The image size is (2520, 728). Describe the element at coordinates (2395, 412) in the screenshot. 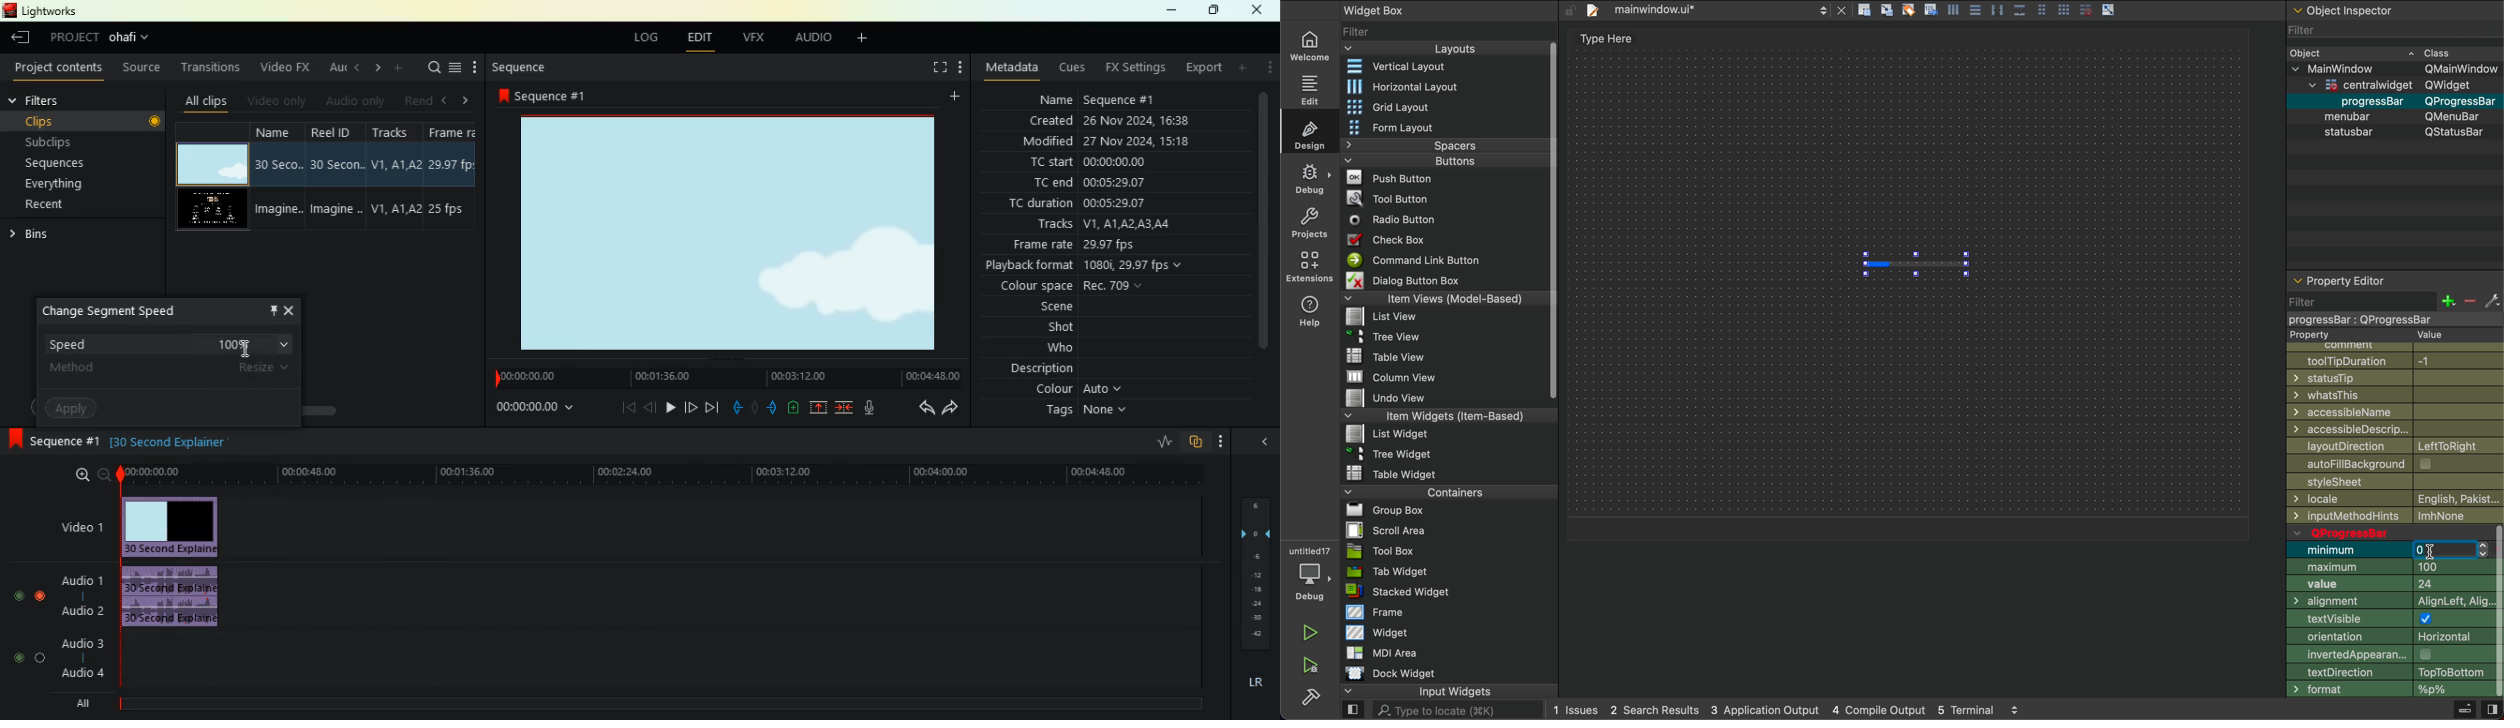

I see `Name Access` at that location.